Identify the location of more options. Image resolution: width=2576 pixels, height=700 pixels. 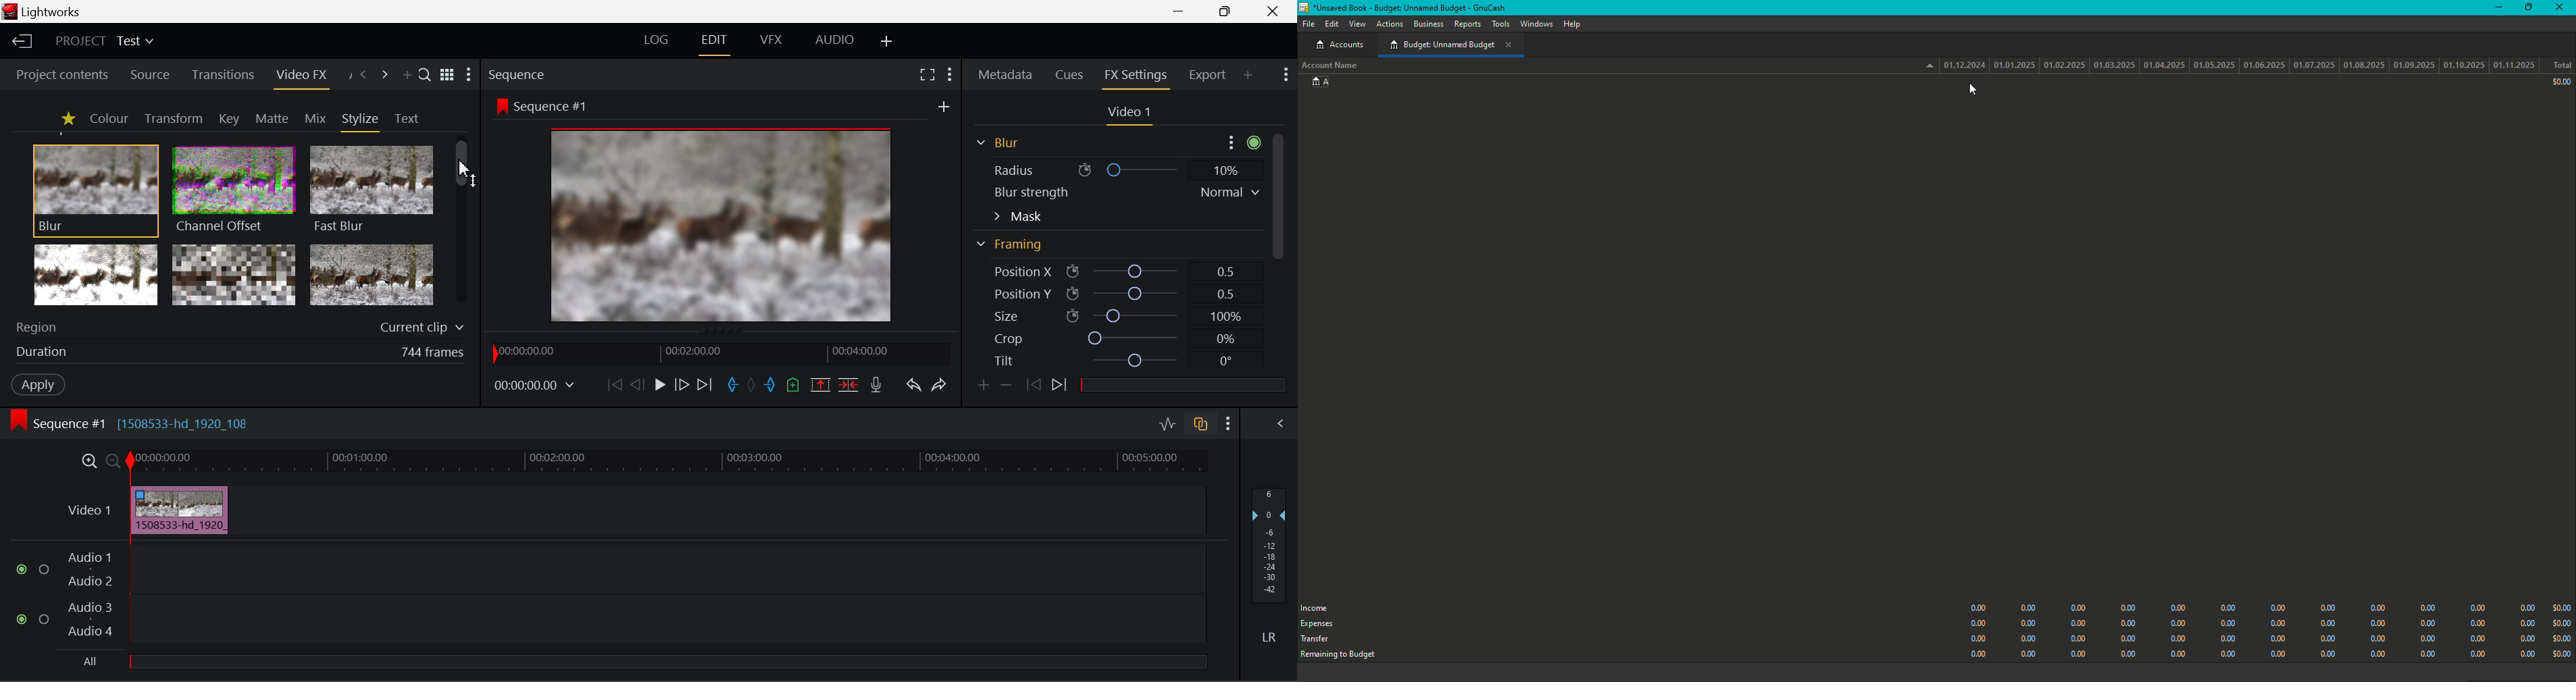
(1240, 140).